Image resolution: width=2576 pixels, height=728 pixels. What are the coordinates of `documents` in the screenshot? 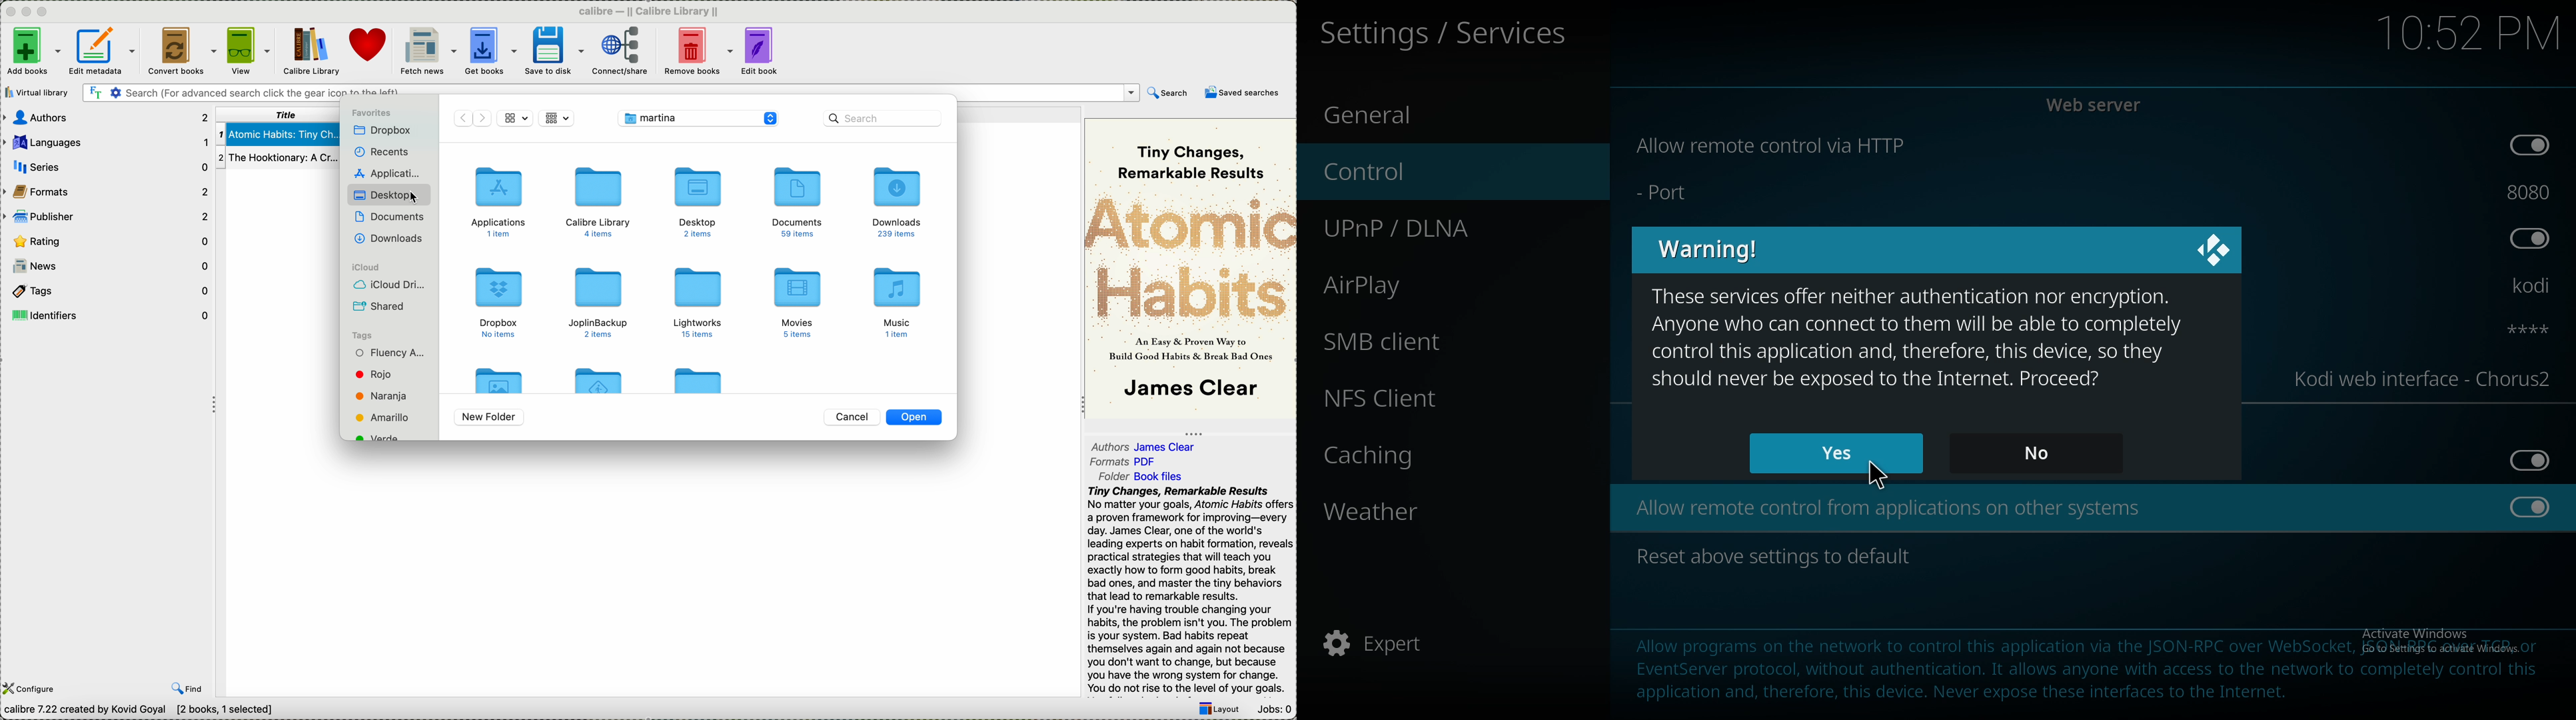 It's located at (798, 203).